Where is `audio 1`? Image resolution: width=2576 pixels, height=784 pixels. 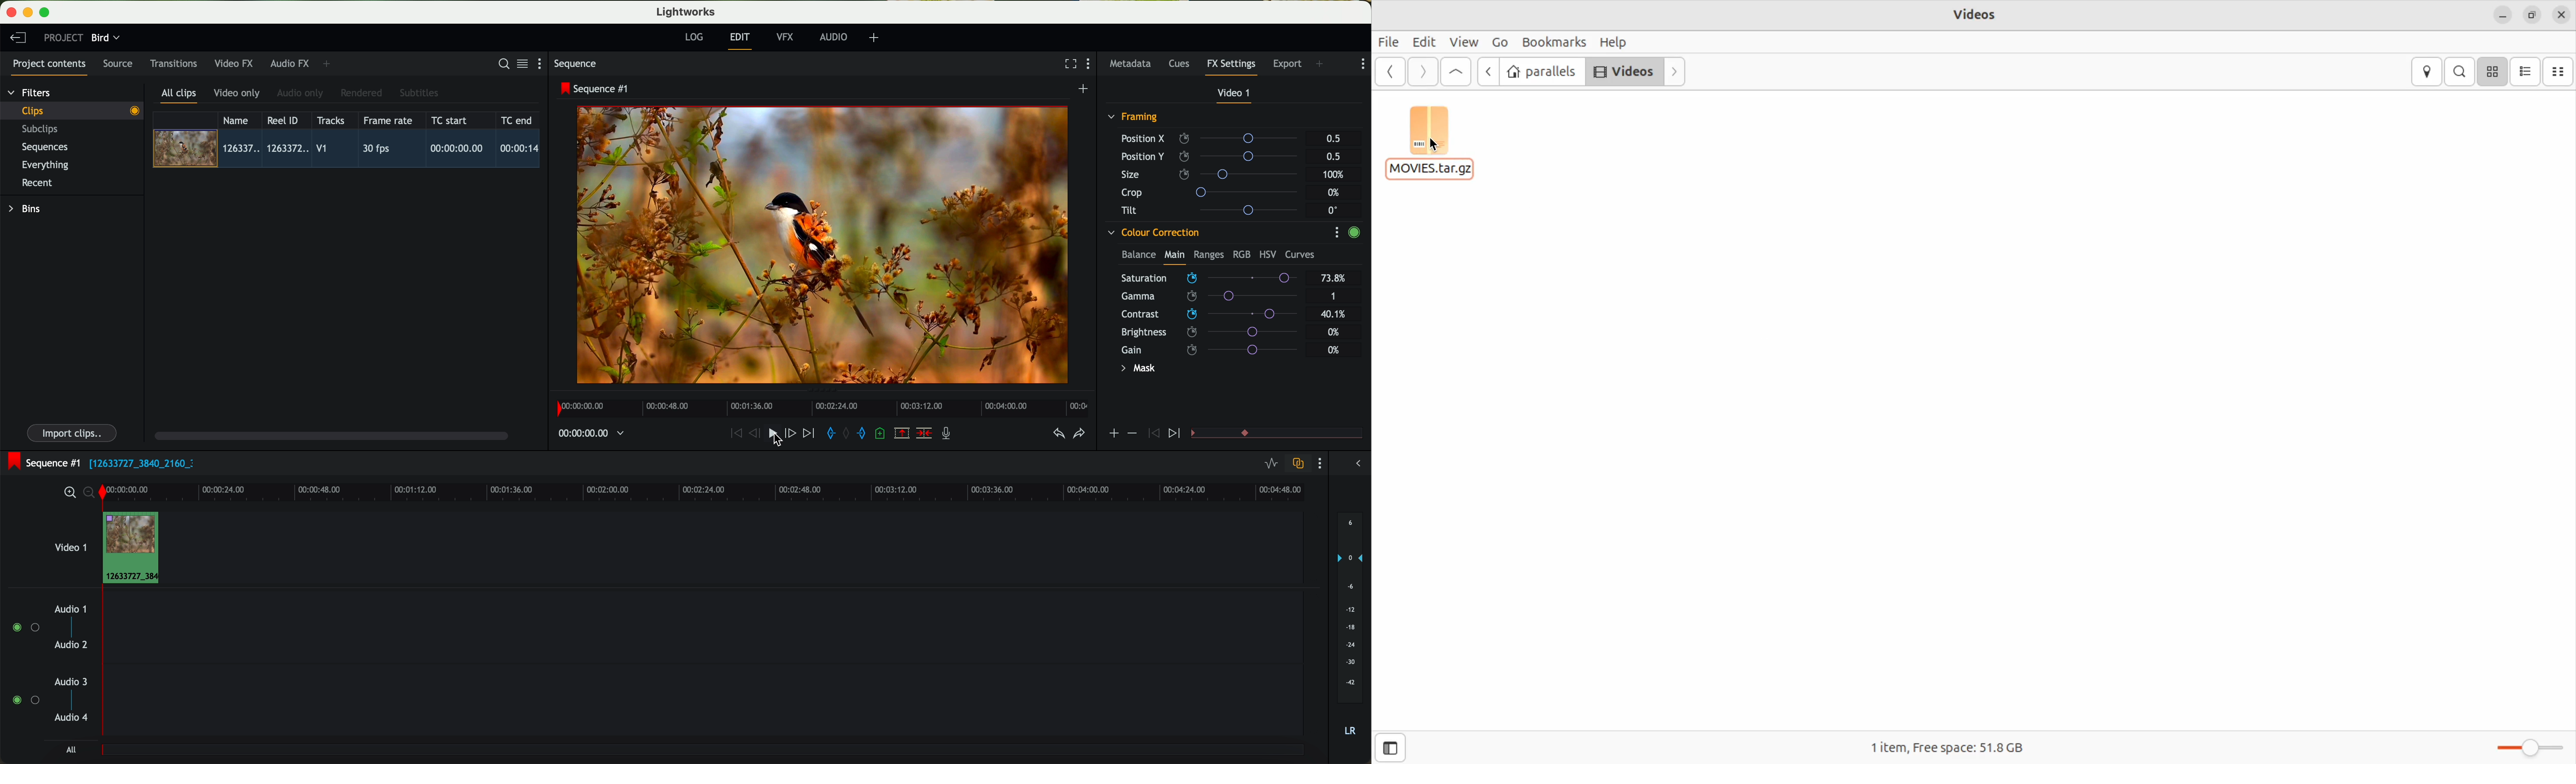
audio 1 is located at coordinates (71, 609).